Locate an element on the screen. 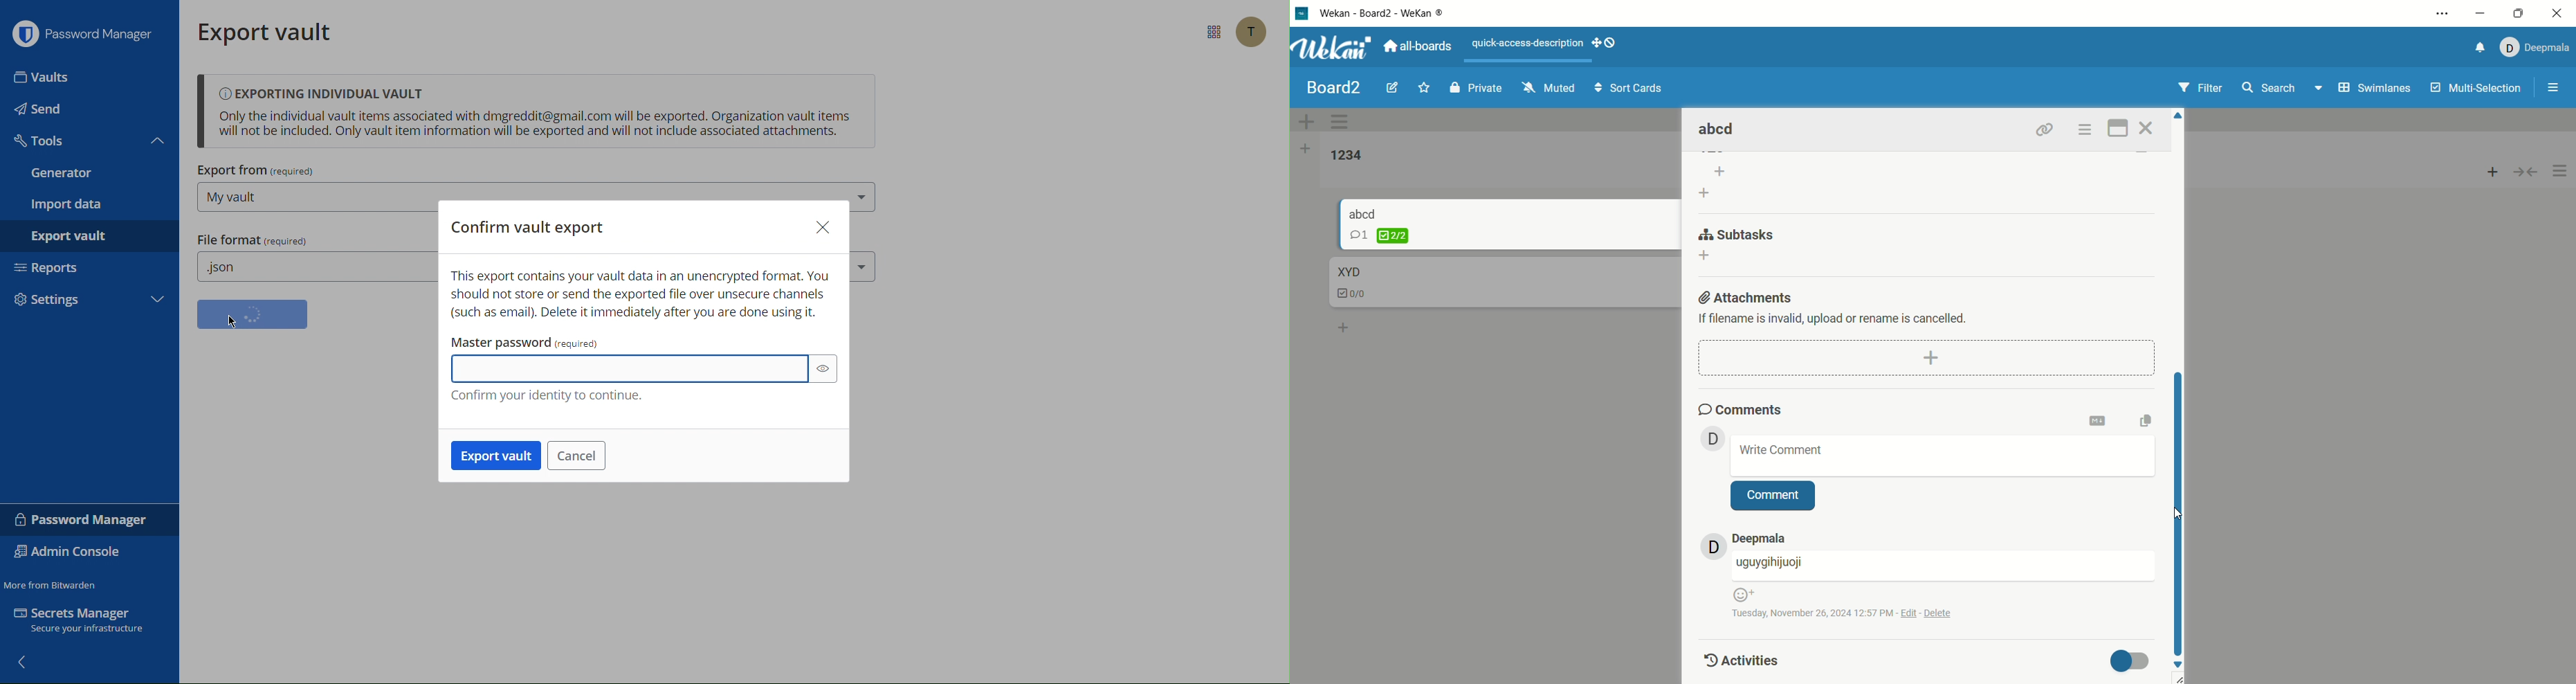 The height and width of the screenshot is (700, 2576). board title is located at coordinates (1335, 88).